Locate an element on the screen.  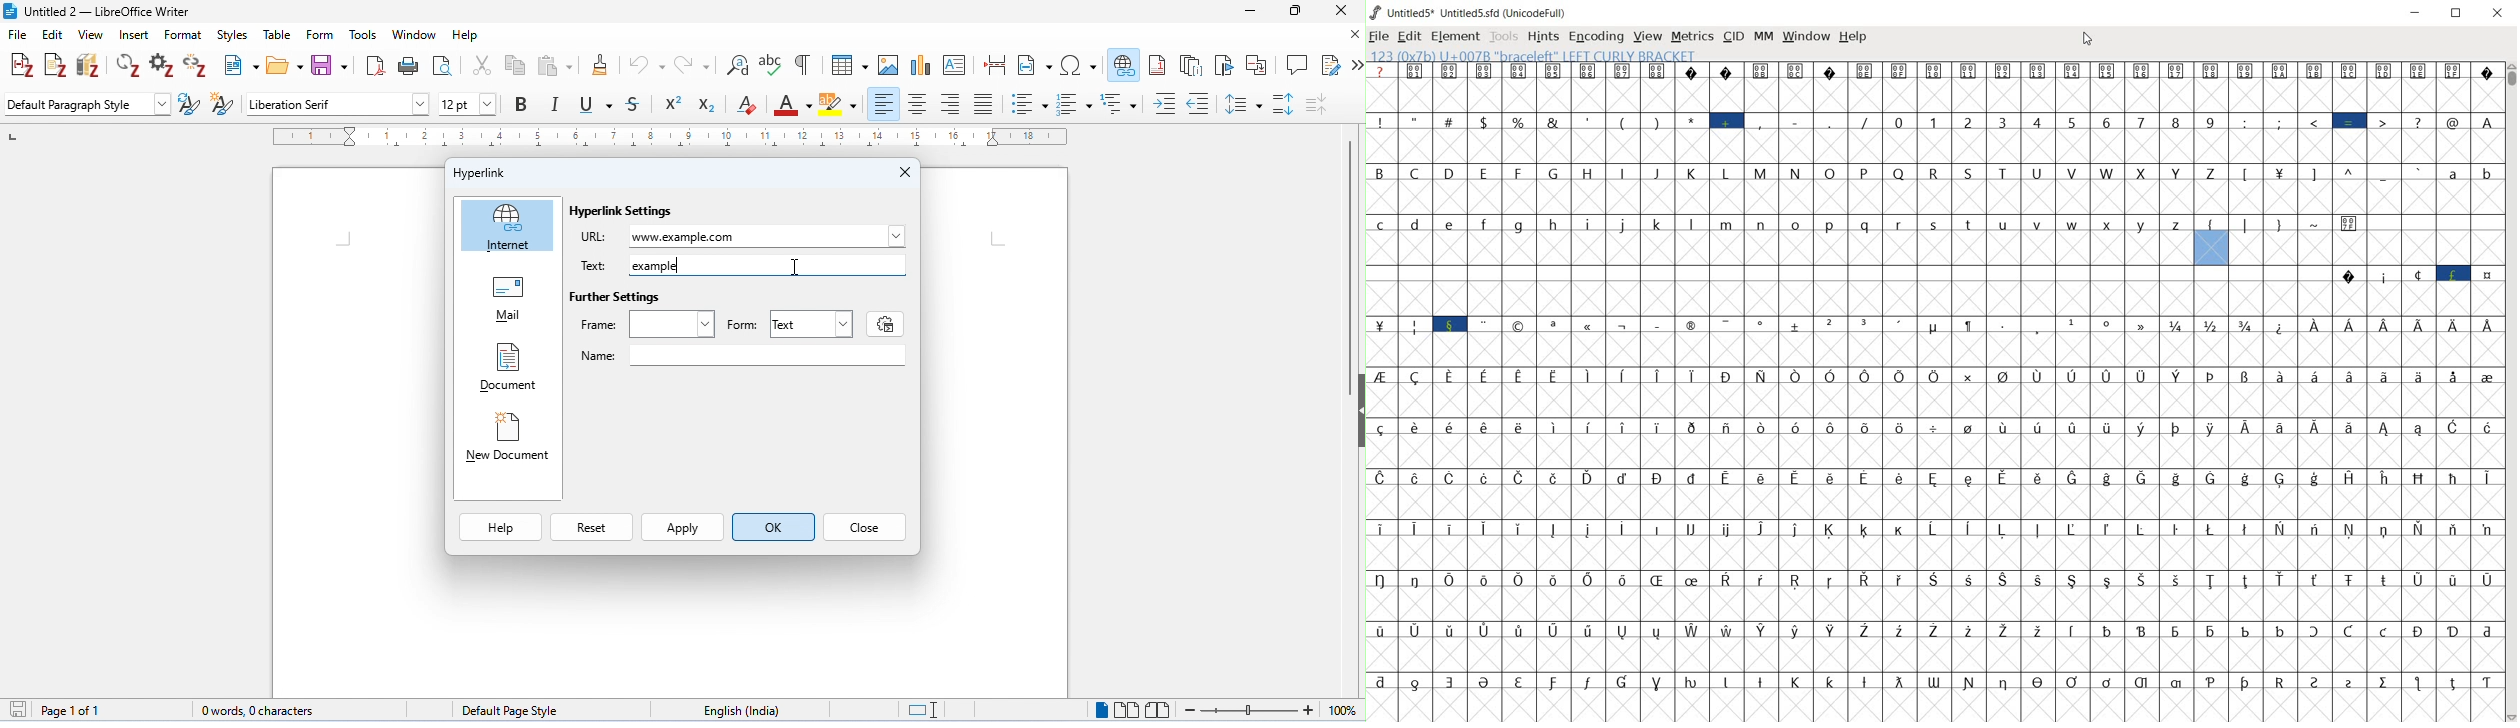
bold is located at coordinates (522, 104).